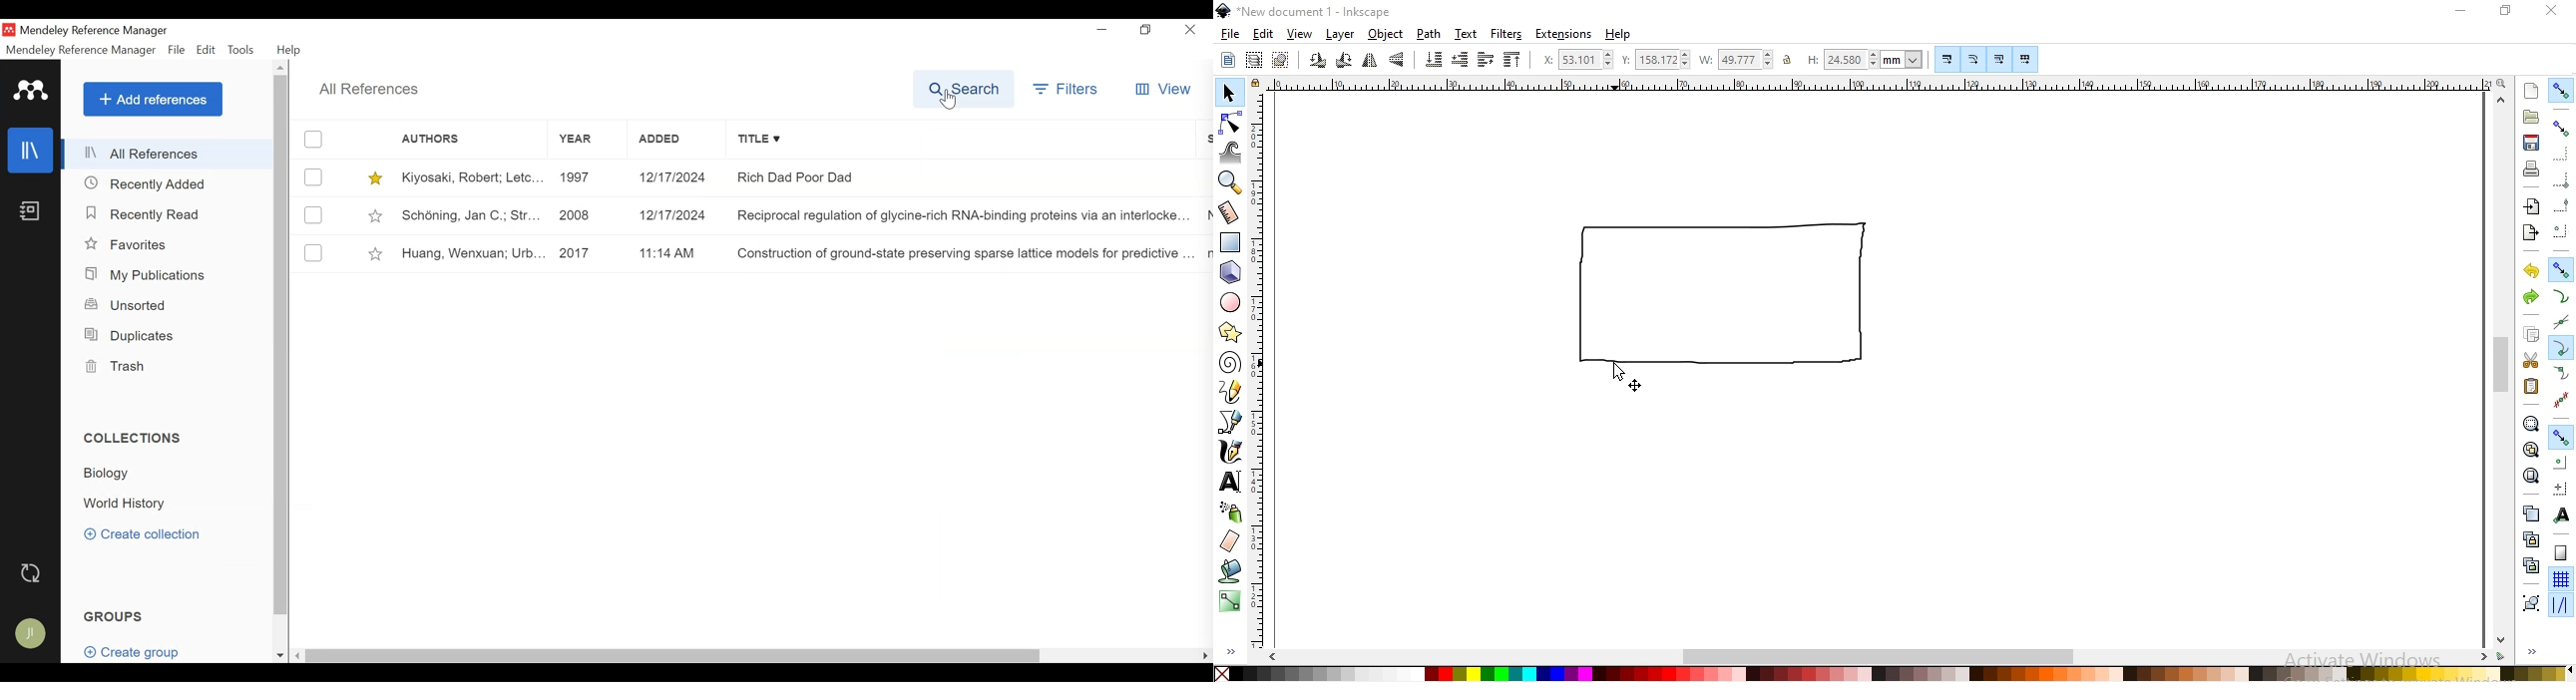  What do you see at coordinates (2531, 602) in the screenshot?
I see `group objects` at bounding box center [2531, 602].